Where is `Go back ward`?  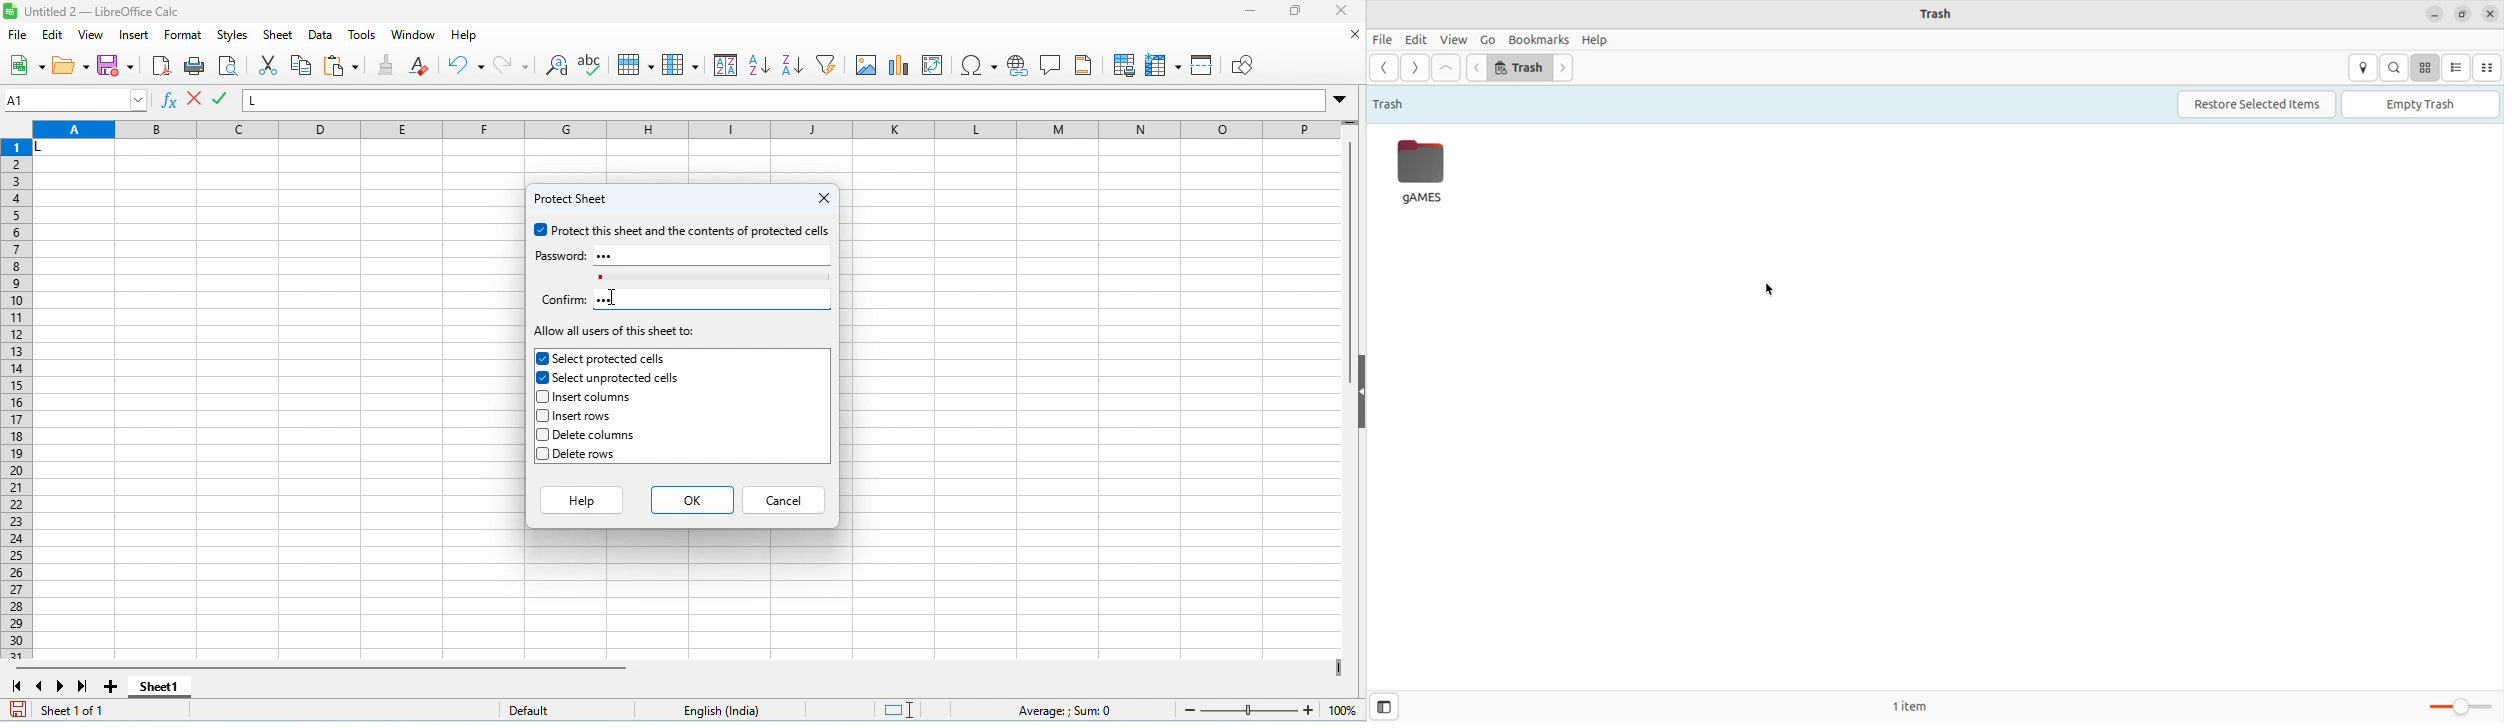 Go back ward is located at coordinates (1384, 67).